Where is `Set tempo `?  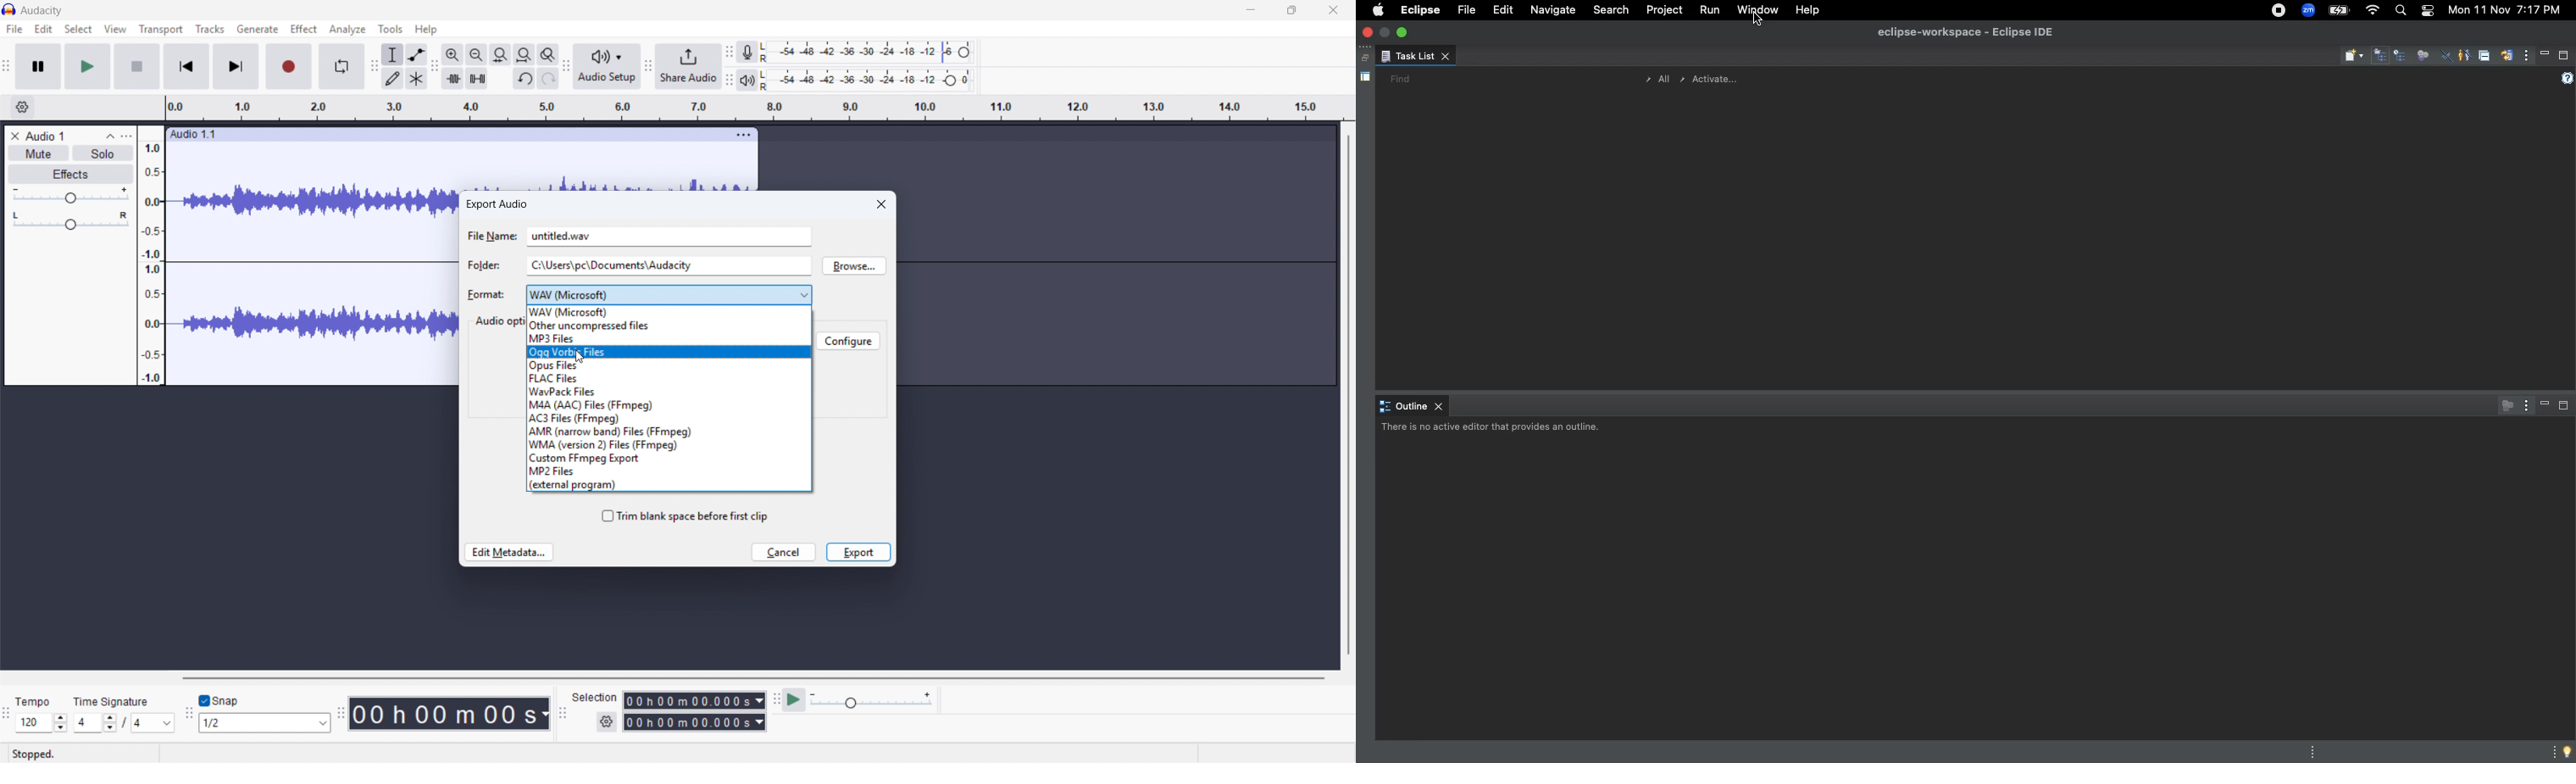 Set tempo  is located at coordinates (41, 723).